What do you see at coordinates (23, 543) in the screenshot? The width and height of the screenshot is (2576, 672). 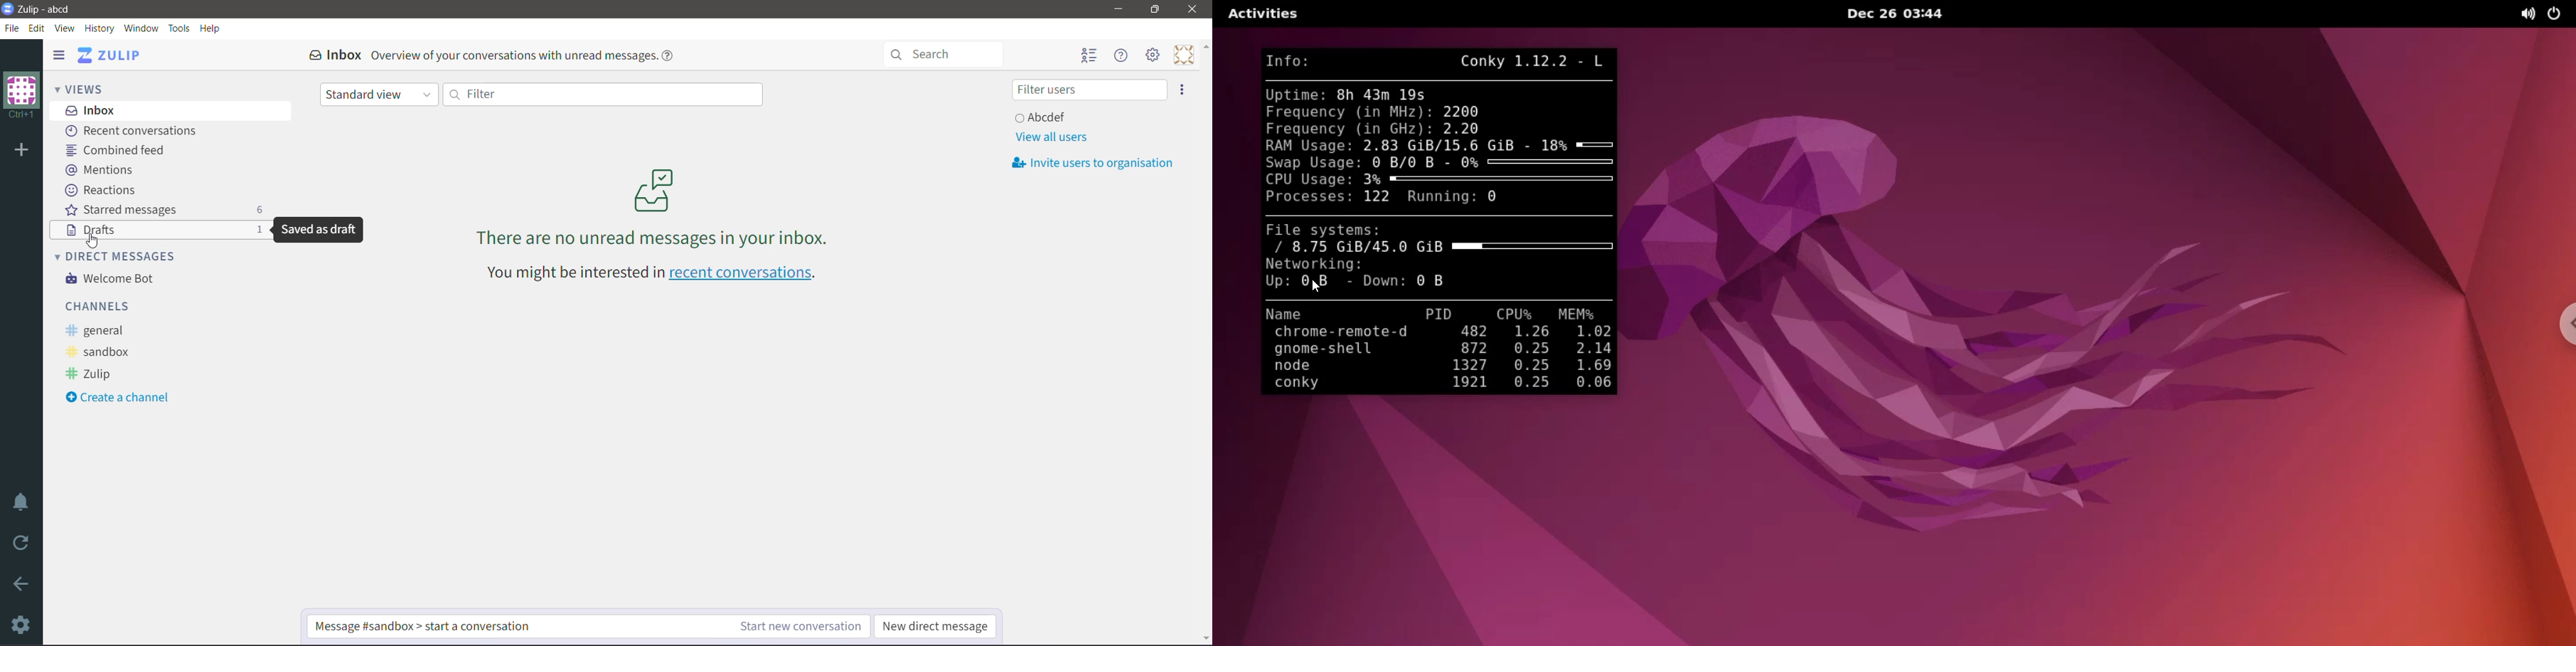 I see `Reload` at bounding box center [23, 543].